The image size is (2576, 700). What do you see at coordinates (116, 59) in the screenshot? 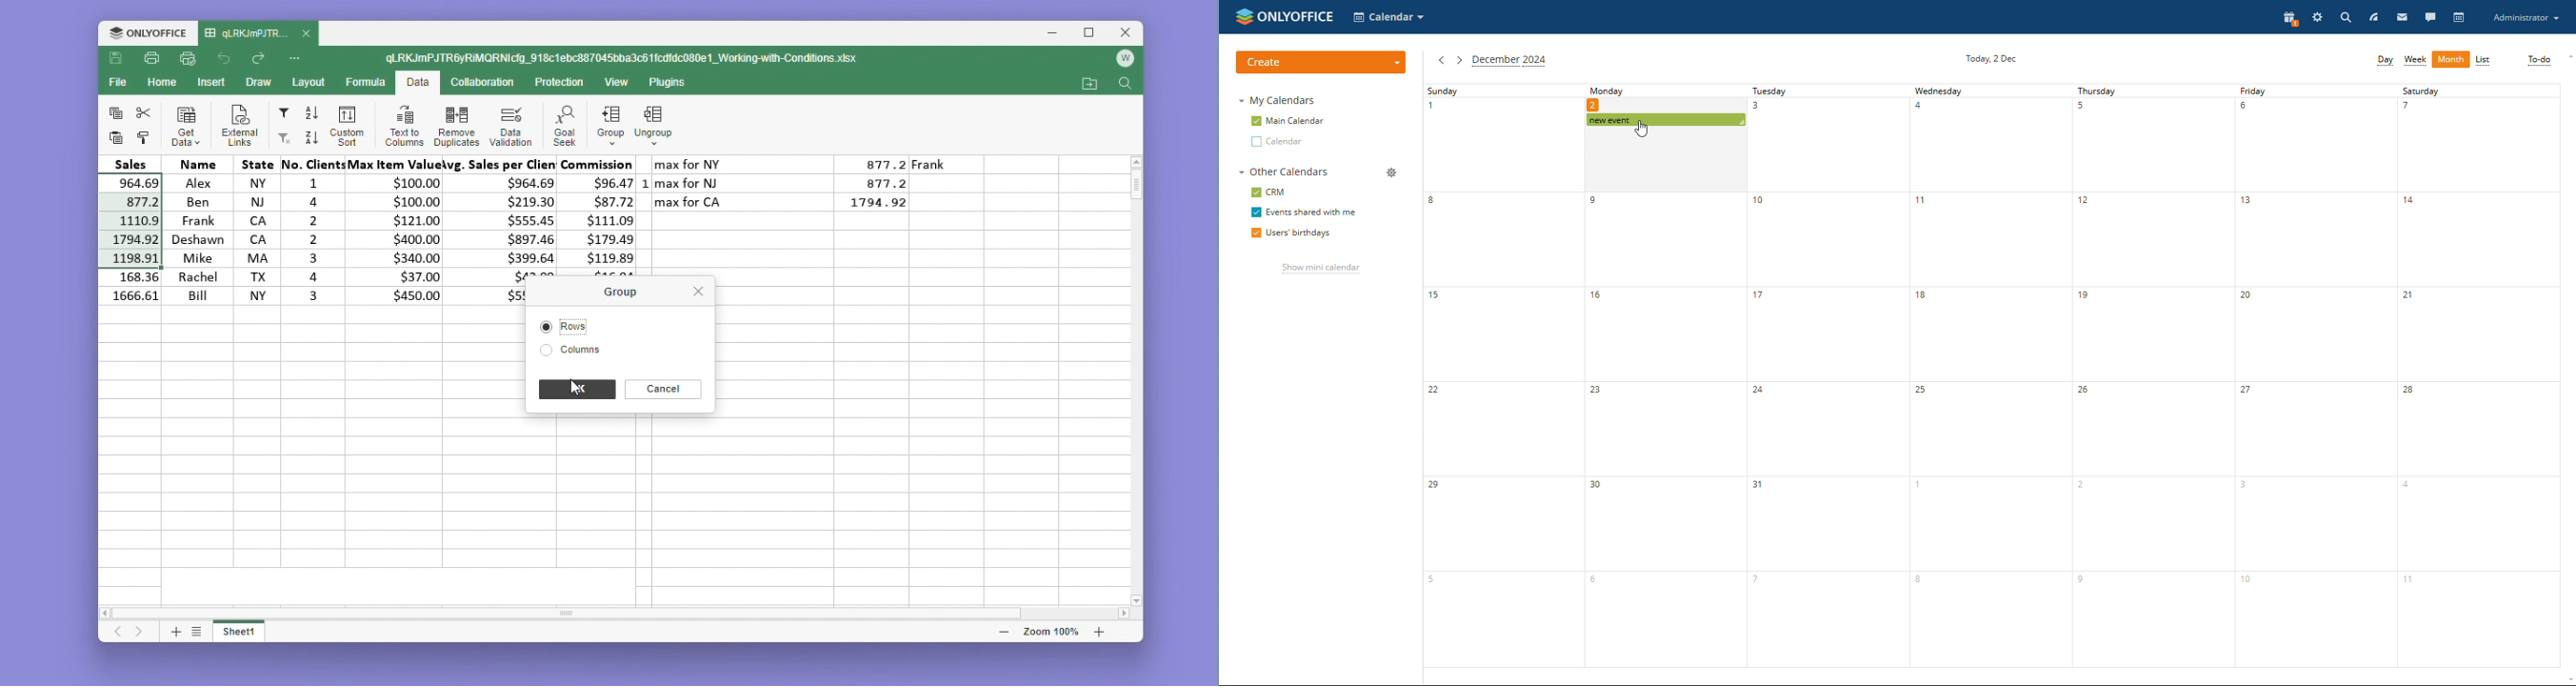
I see `Save` at bounding box center [116, 59].